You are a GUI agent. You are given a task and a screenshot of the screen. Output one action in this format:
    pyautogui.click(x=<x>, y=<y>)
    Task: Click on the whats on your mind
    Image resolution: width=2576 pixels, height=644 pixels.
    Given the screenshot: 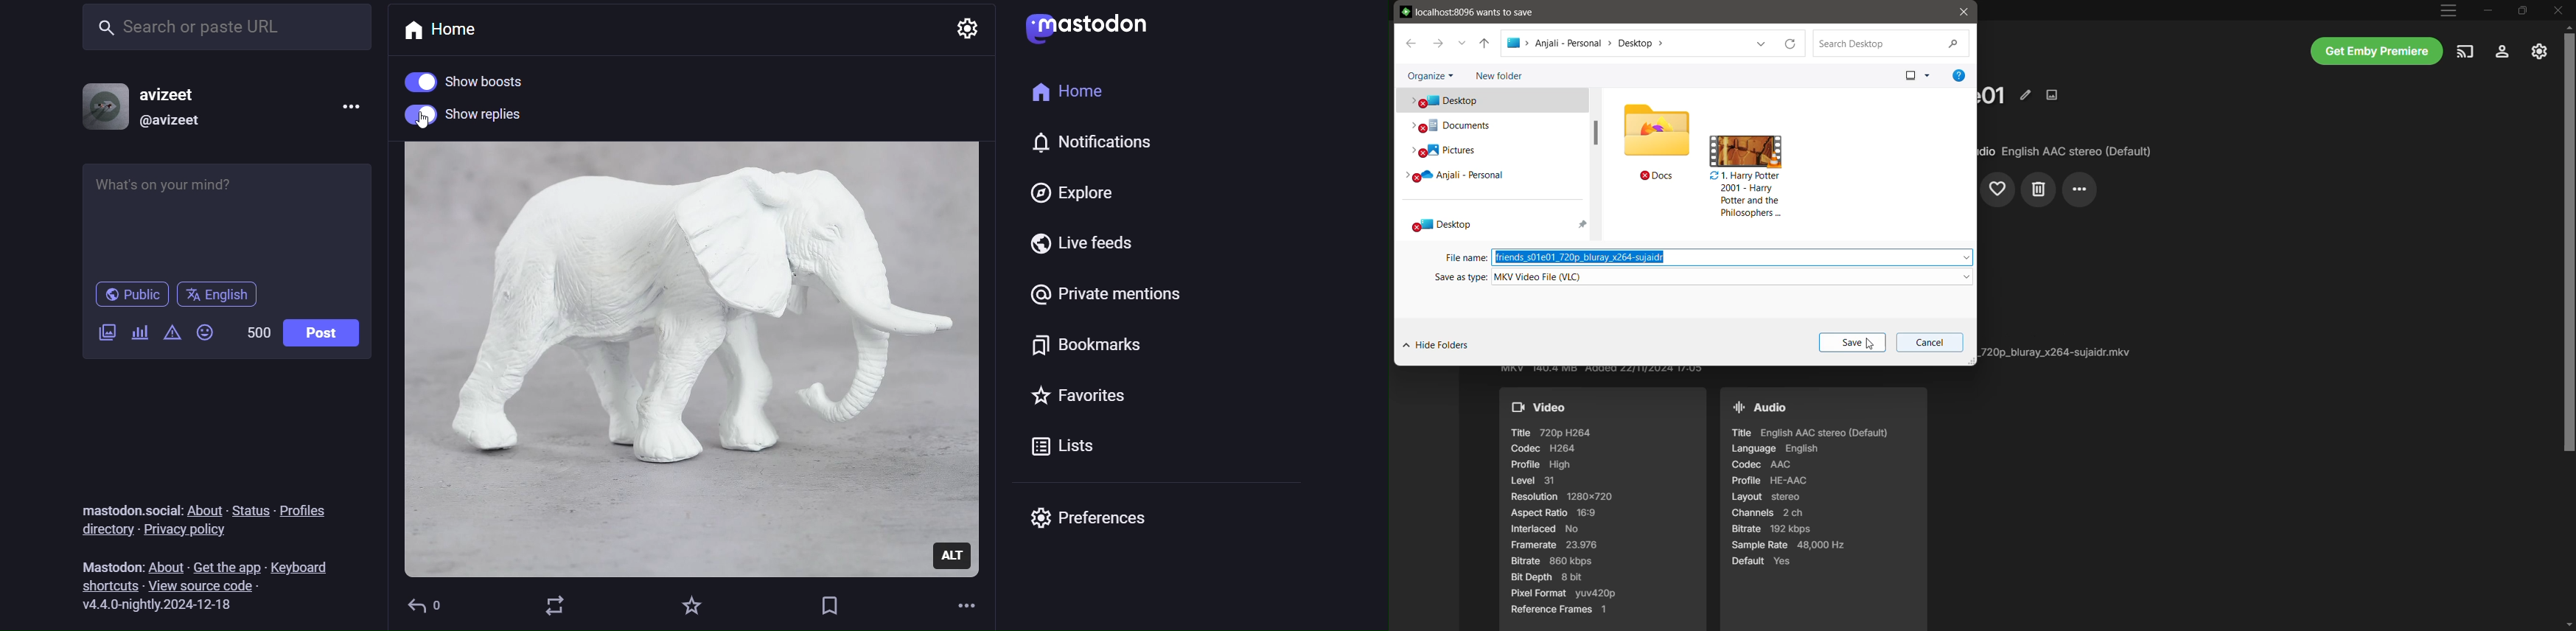 What is the action you would take?
    pyautogui.click(x=225, y=220)
    